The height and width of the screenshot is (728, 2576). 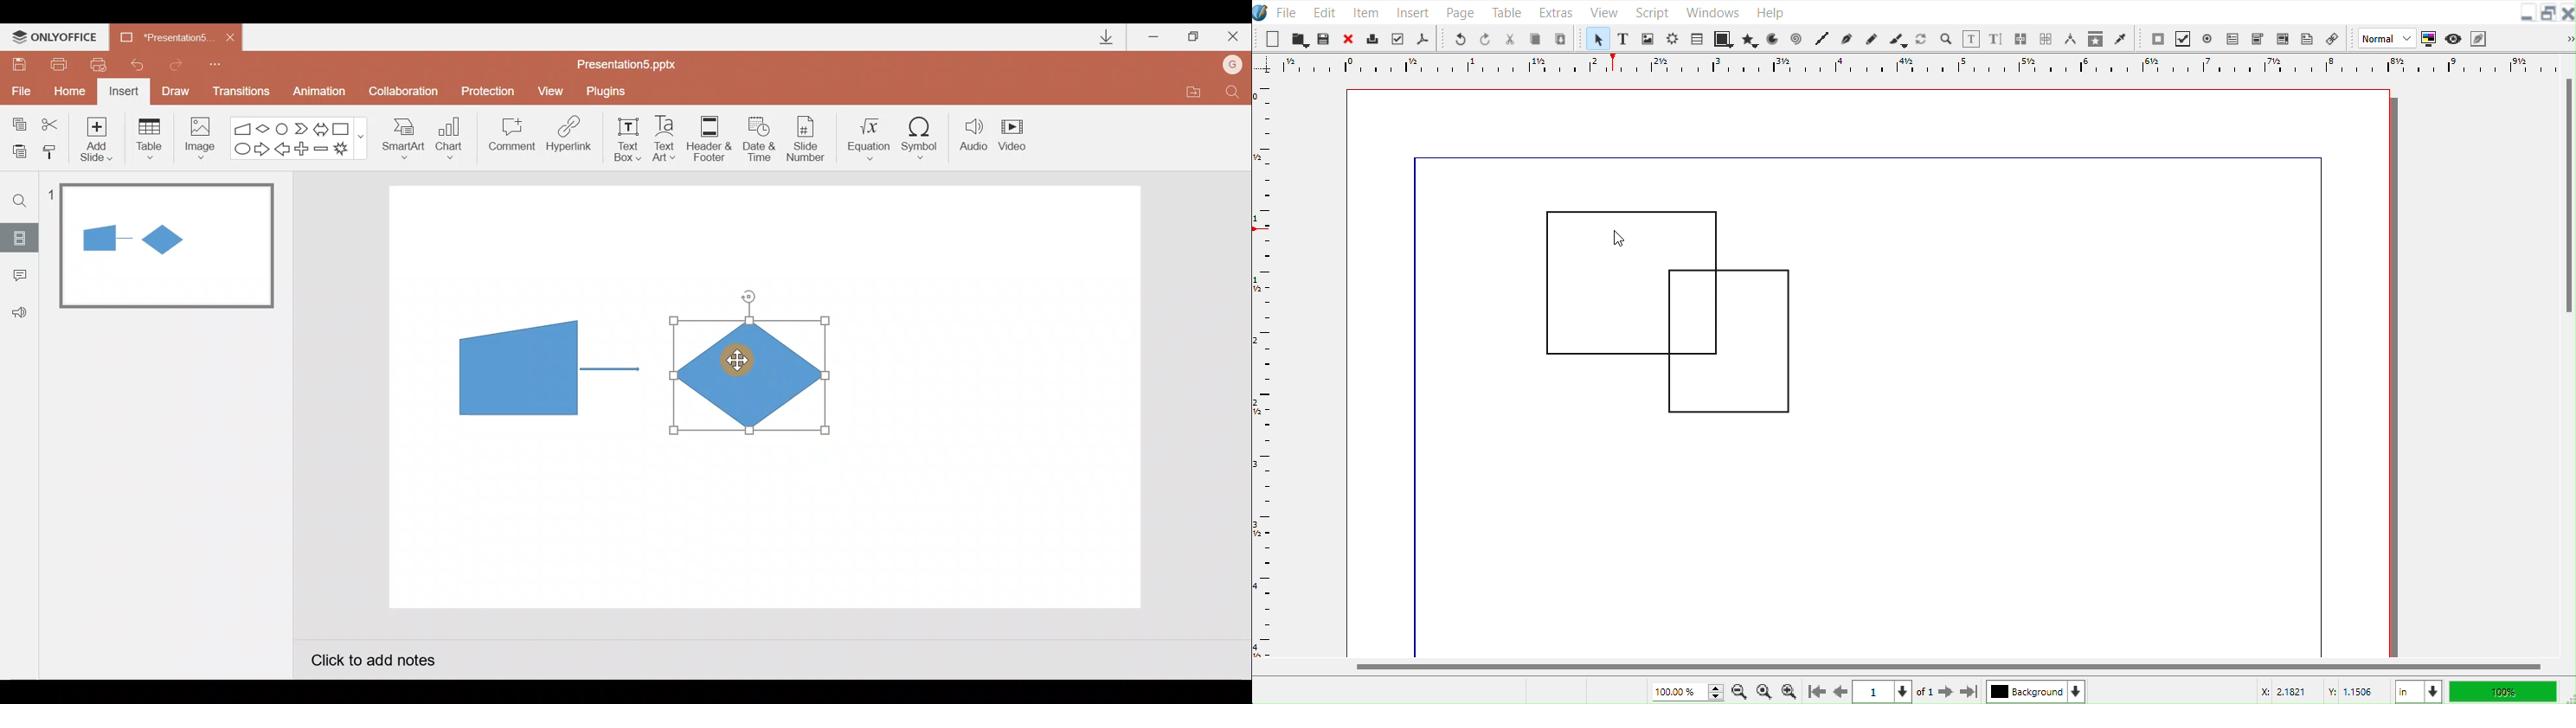 I want to click on Line, so click(x=1824, y=40).